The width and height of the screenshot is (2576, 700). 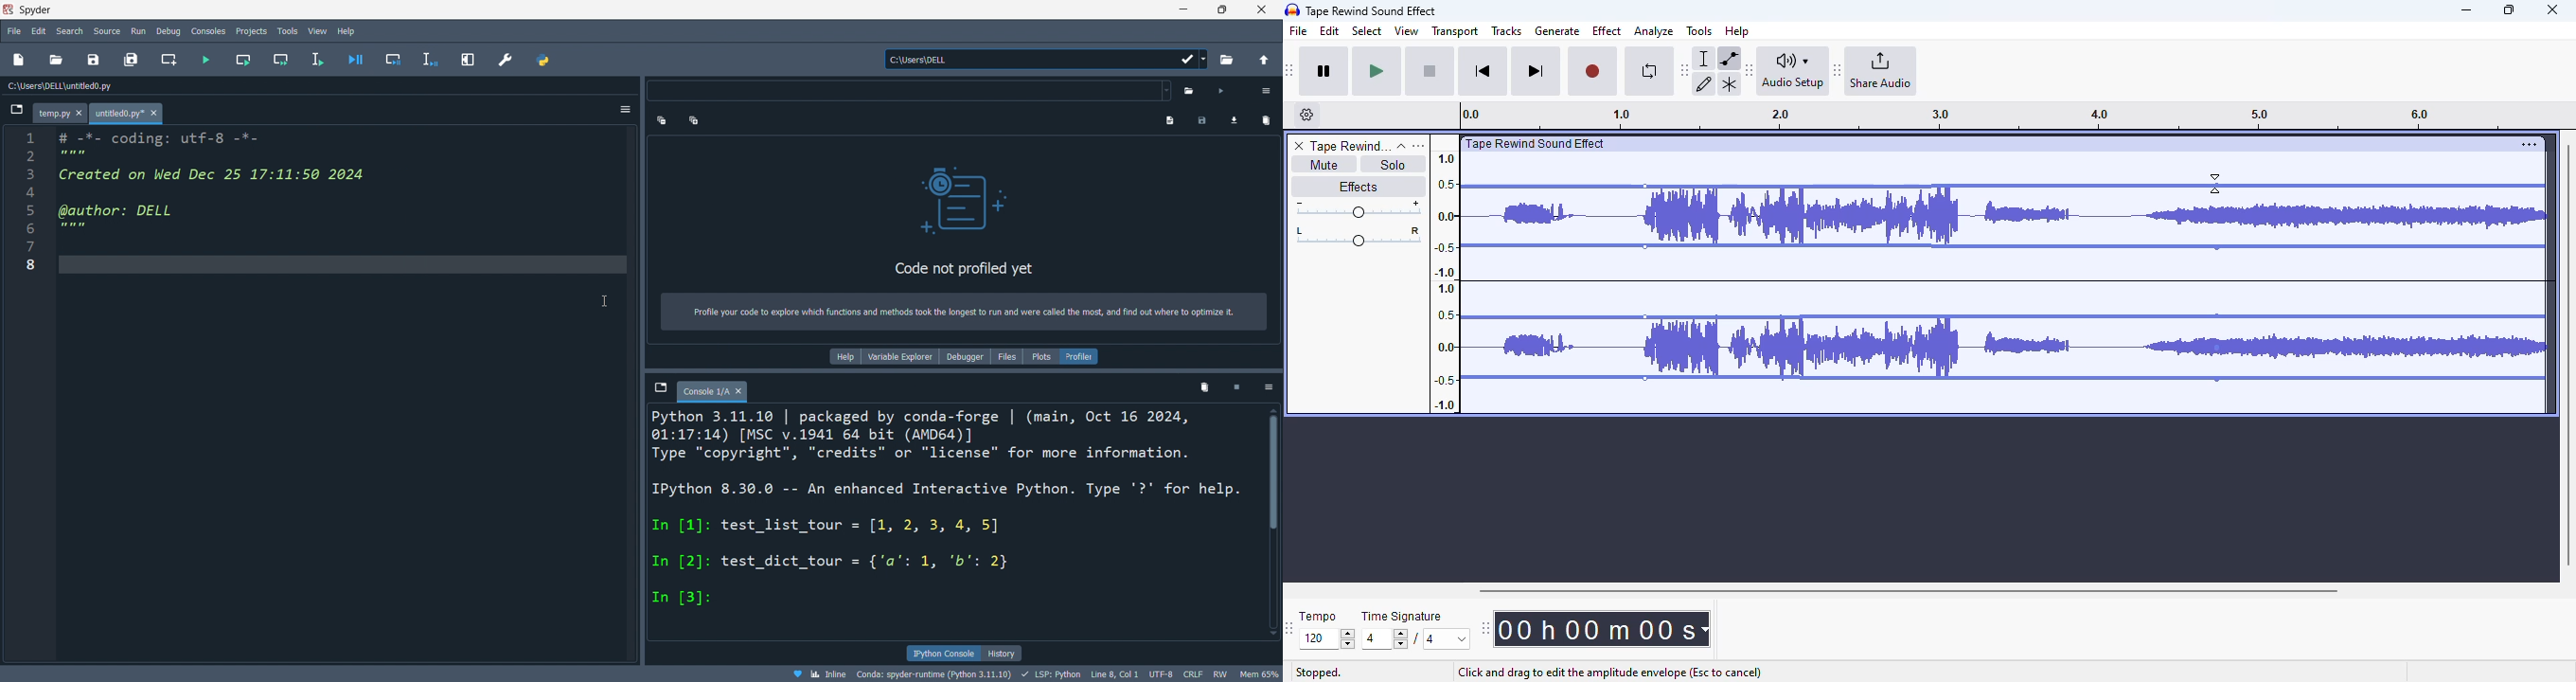 What do you see at coordinates (1081, 356) in the screenshot?
I see `profile` at bounding box center [1081, 356].